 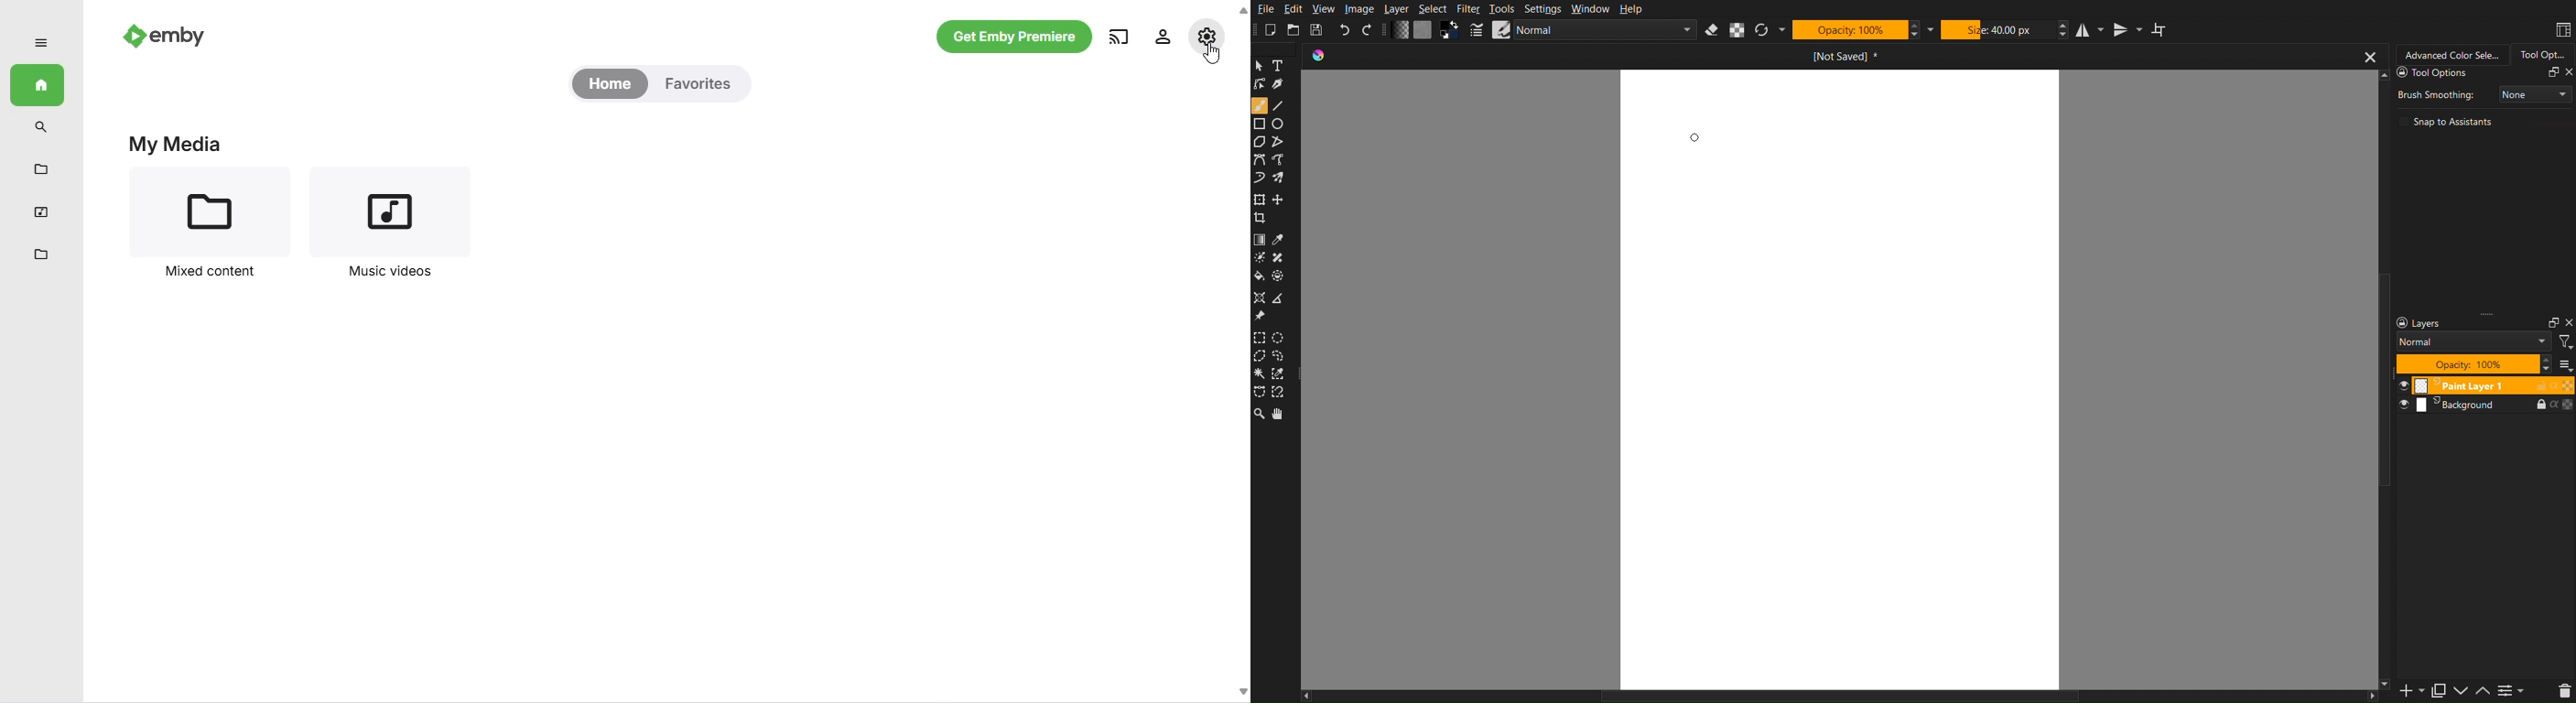 I want to click on Picker Marquee, so click(x=1284, y=374).